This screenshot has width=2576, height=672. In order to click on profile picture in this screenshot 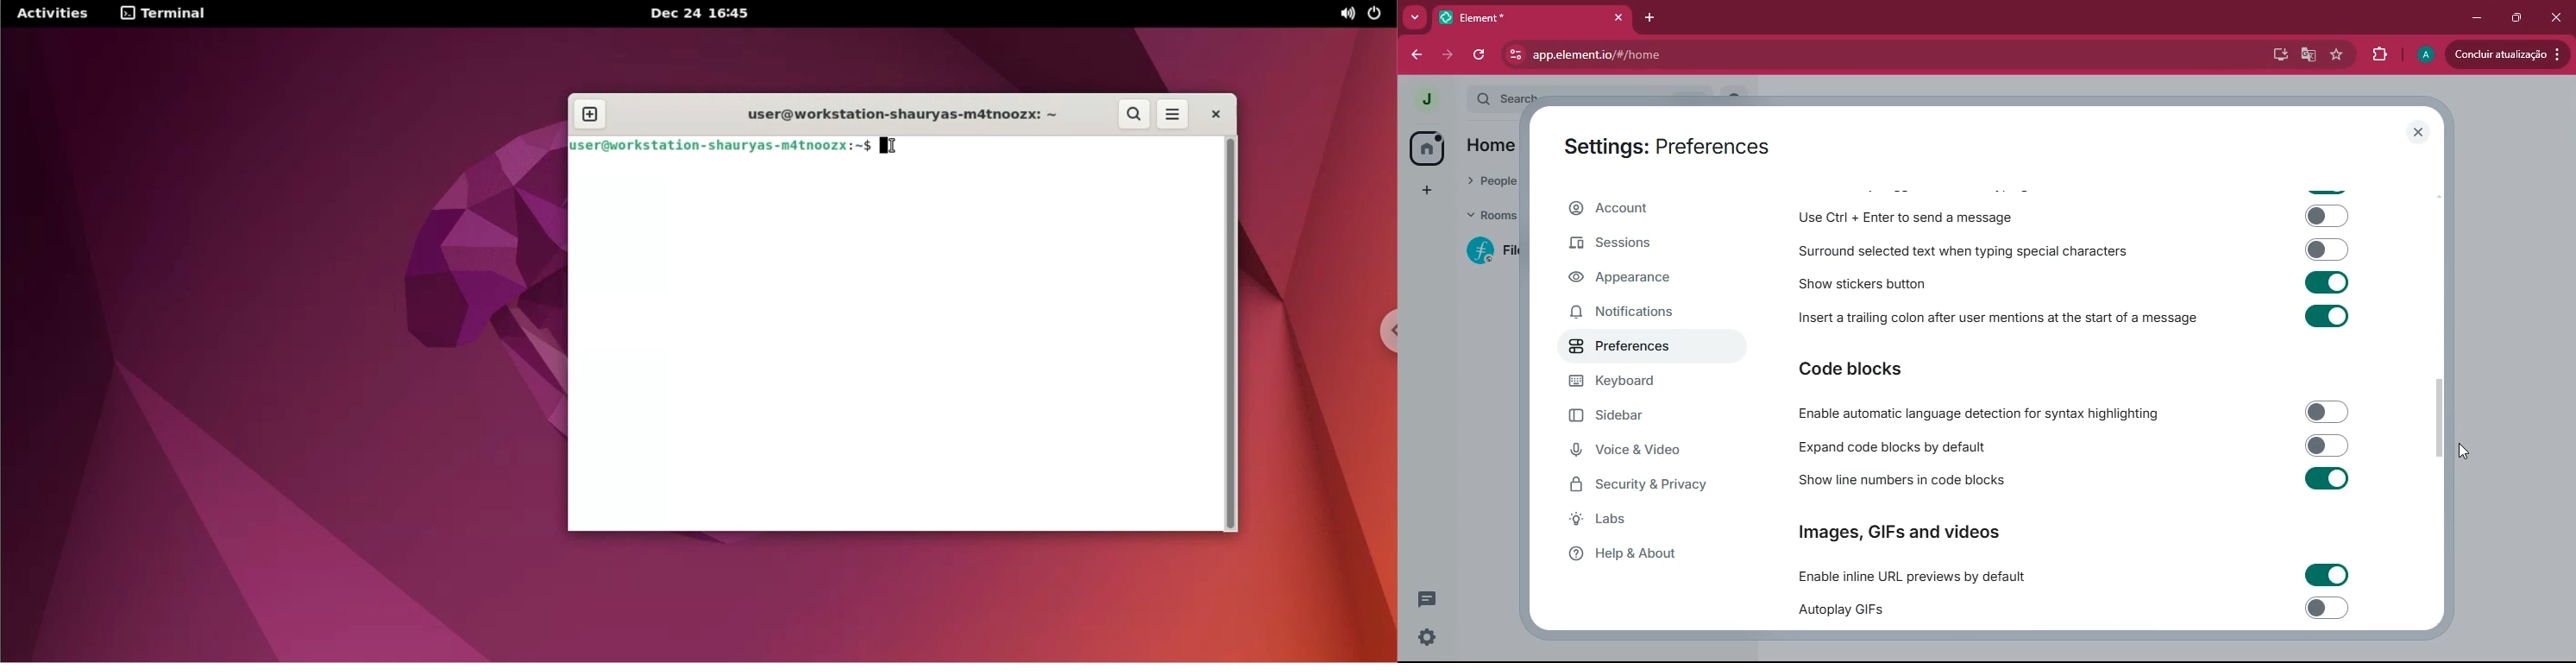, I will do `click(1421, 100)`.